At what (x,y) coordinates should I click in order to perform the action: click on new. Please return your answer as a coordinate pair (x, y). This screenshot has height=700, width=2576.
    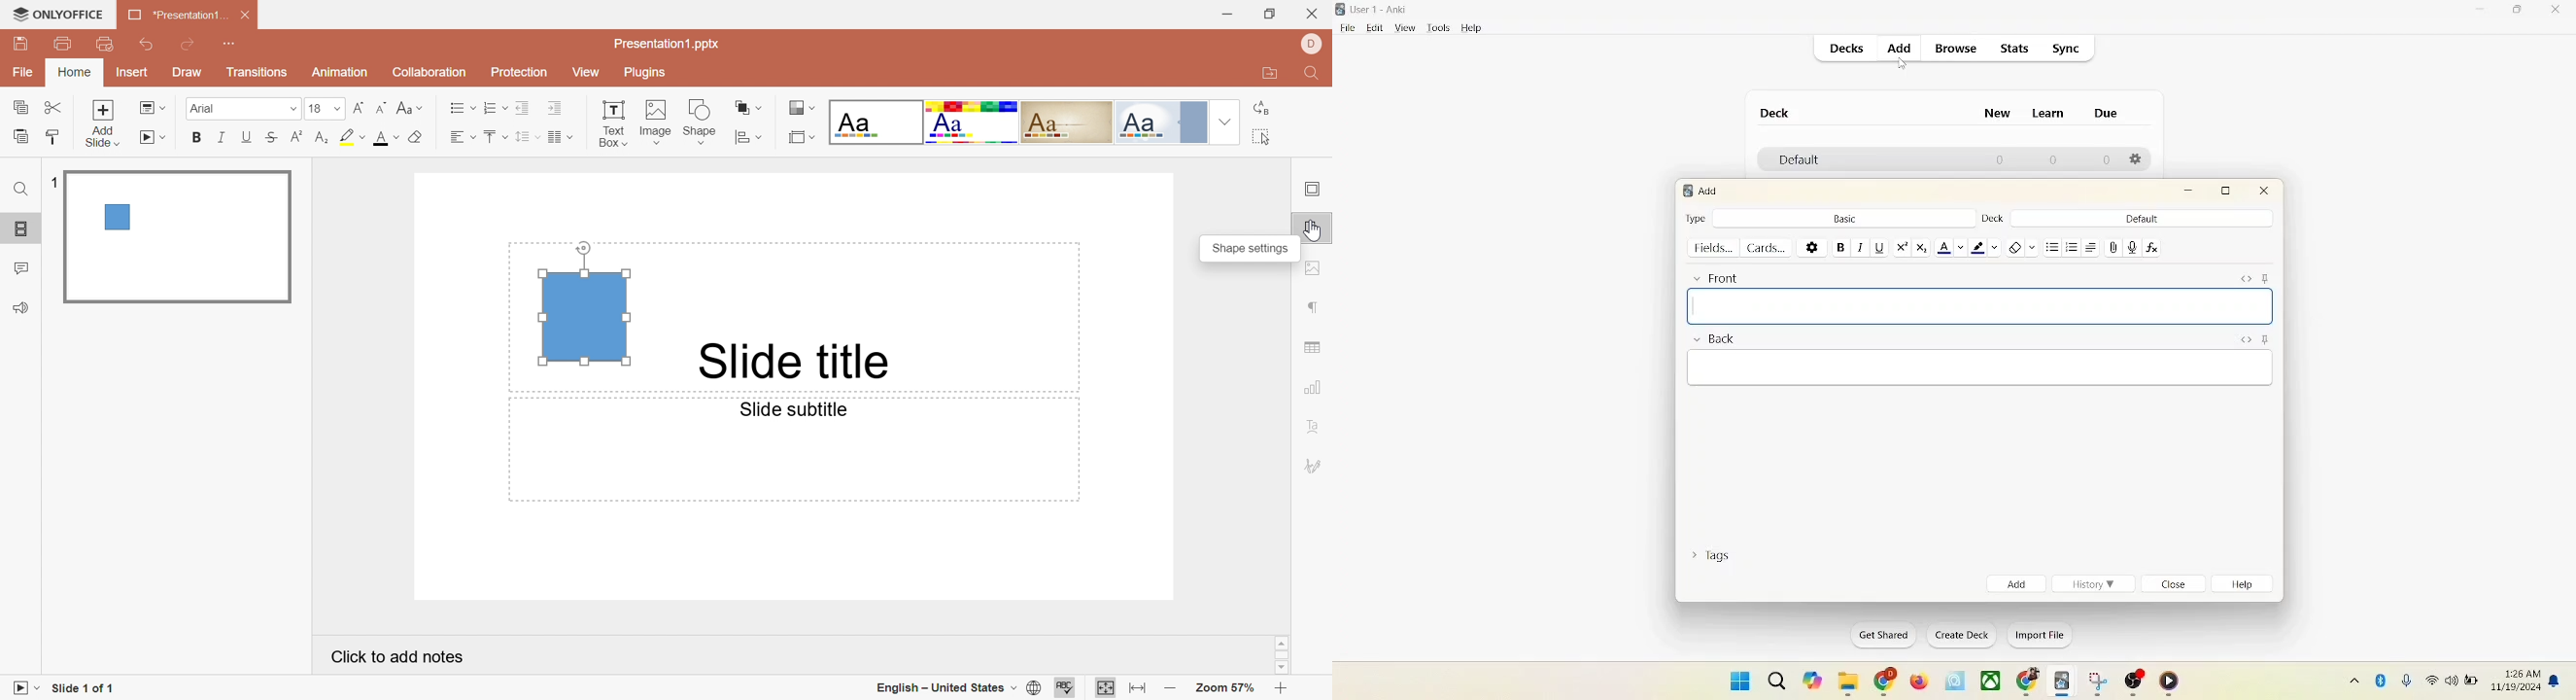
    Looking at the image, I should click on (1998, 116).